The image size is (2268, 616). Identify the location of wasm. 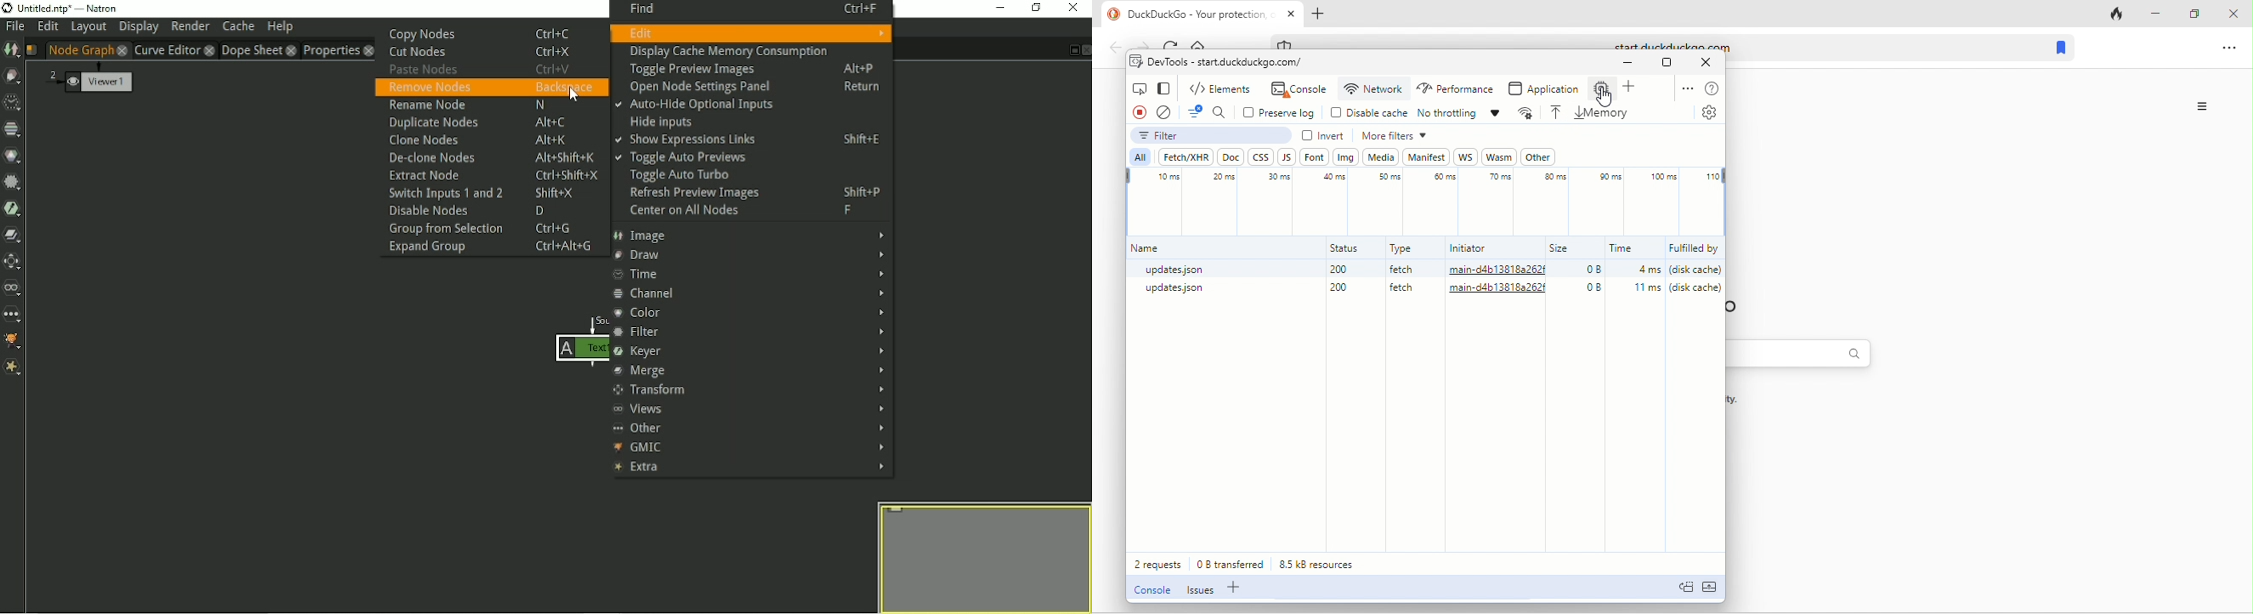
(1503, 156).